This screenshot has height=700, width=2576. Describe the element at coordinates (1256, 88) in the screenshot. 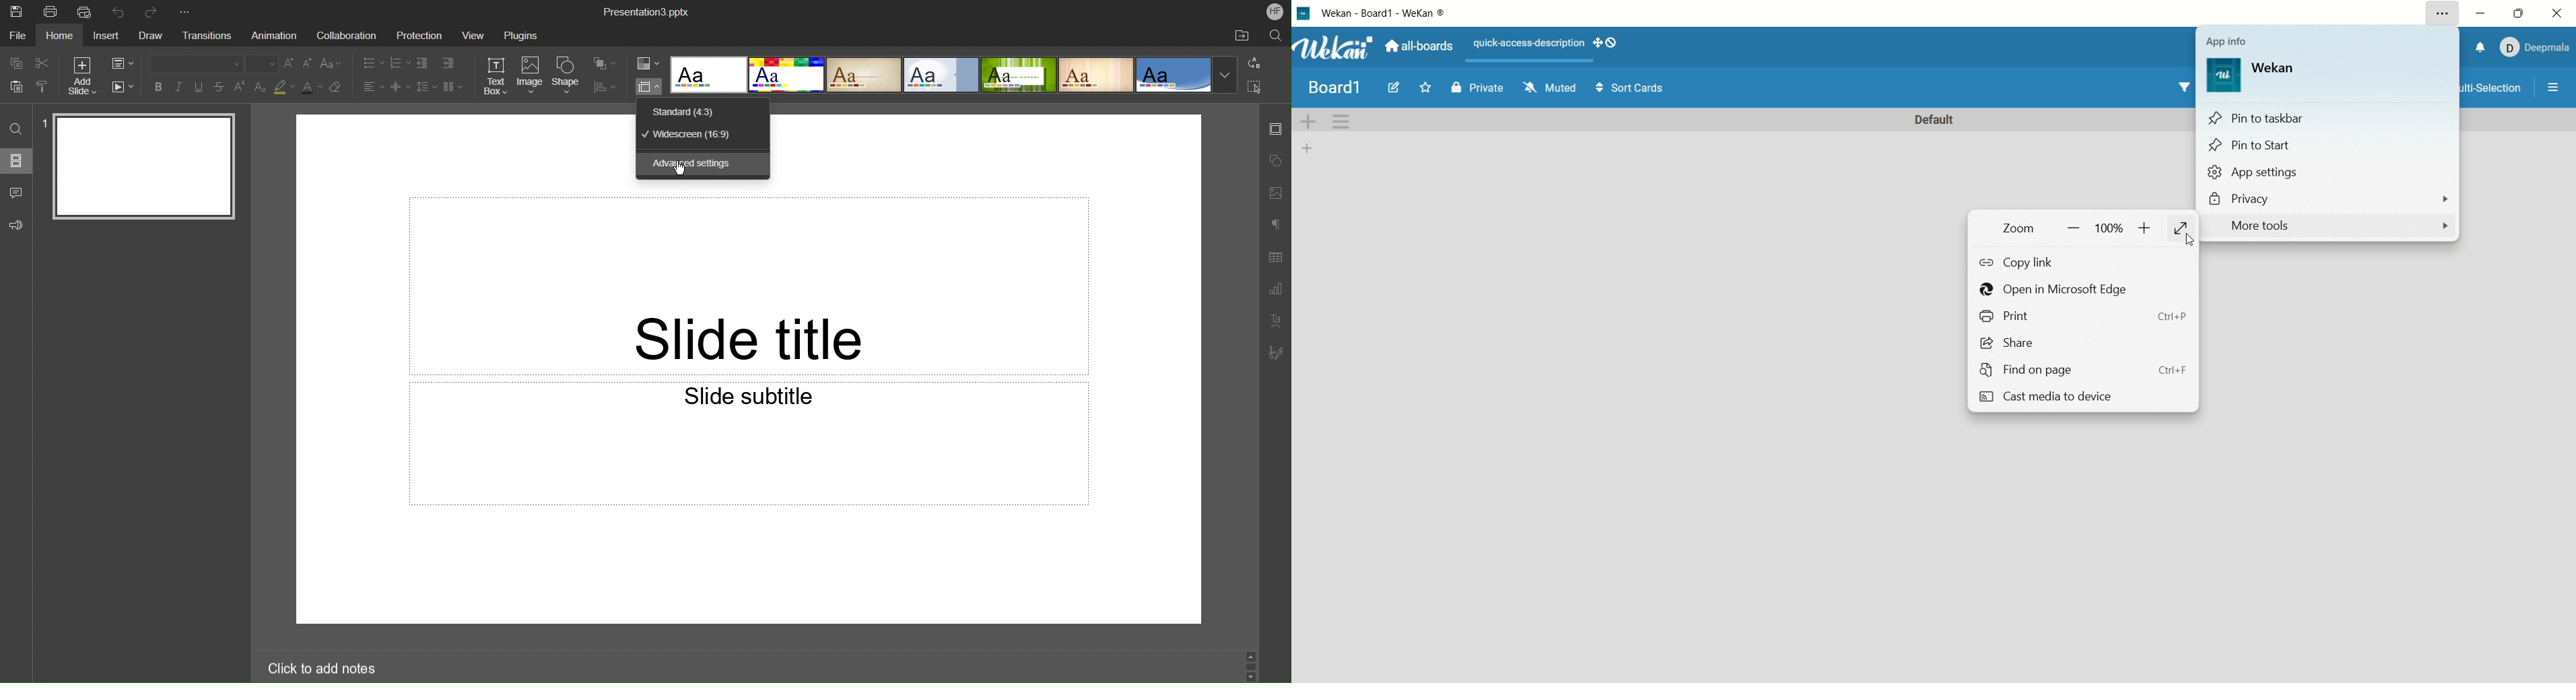

I see `Select All` at that location.